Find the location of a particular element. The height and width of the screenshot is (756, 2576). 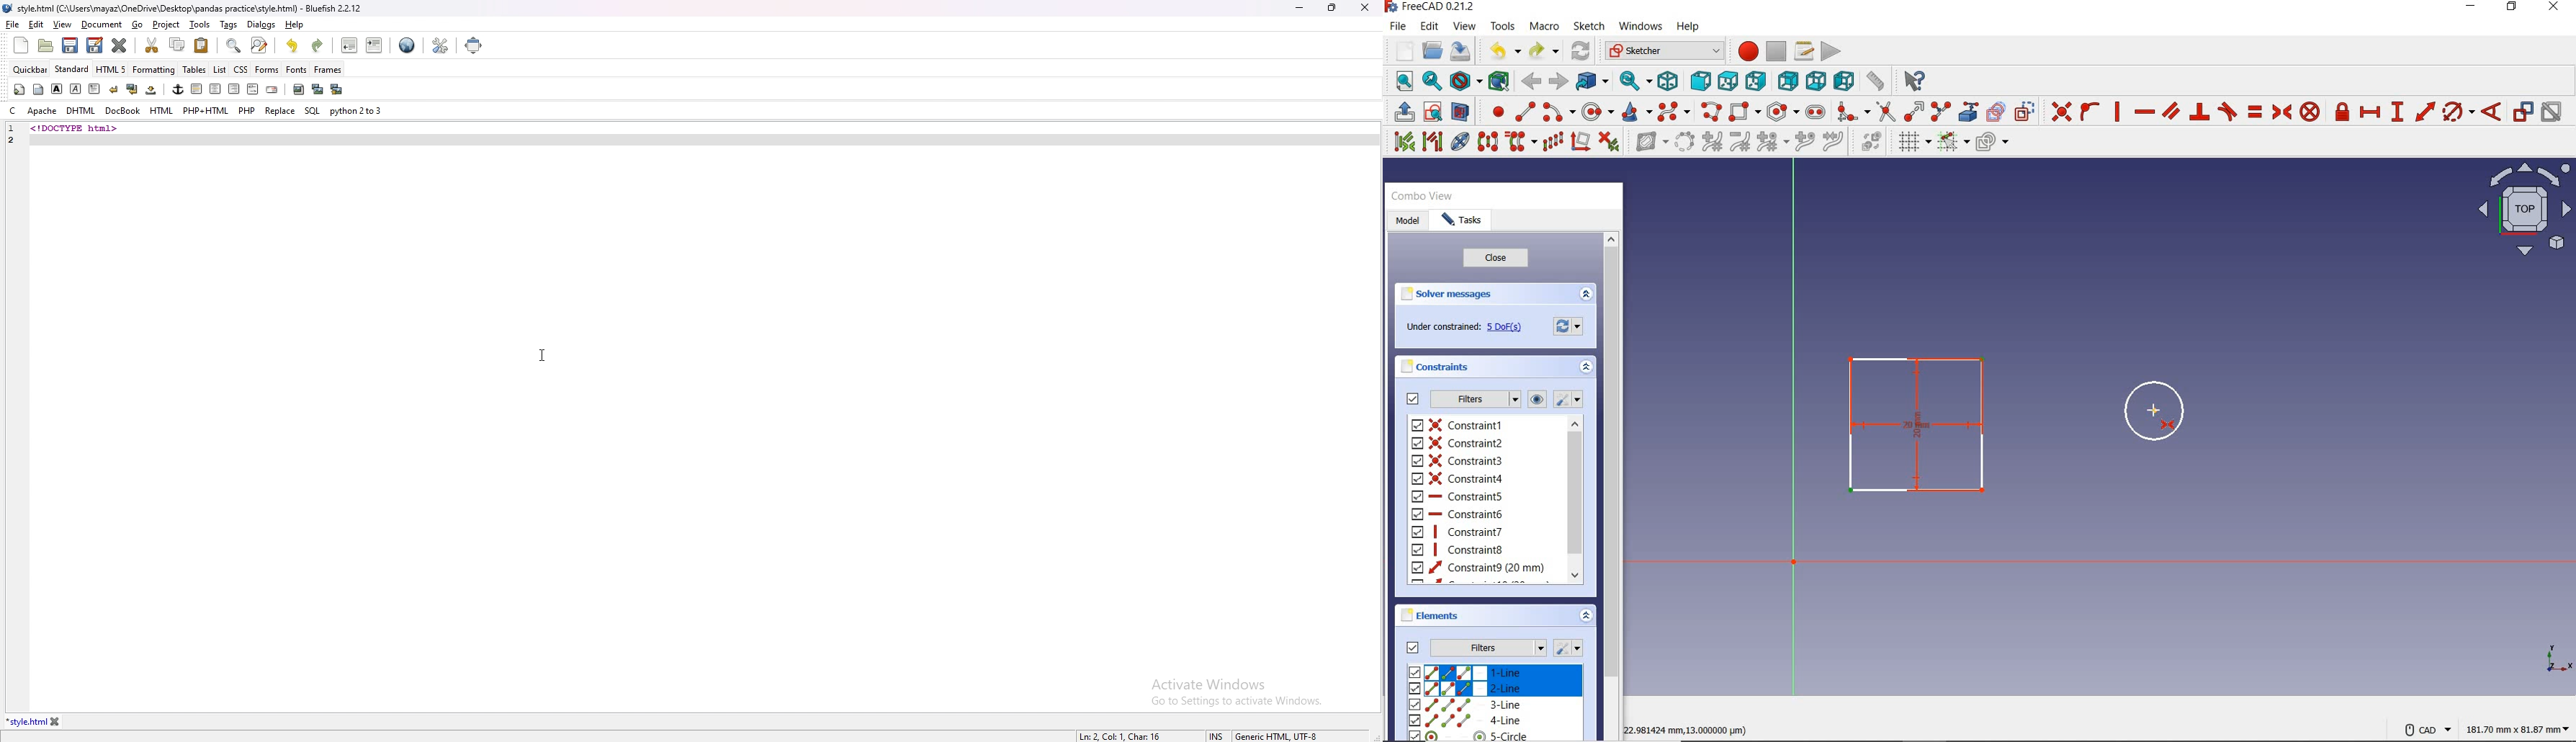

line number is located at coordinates (17, 139).